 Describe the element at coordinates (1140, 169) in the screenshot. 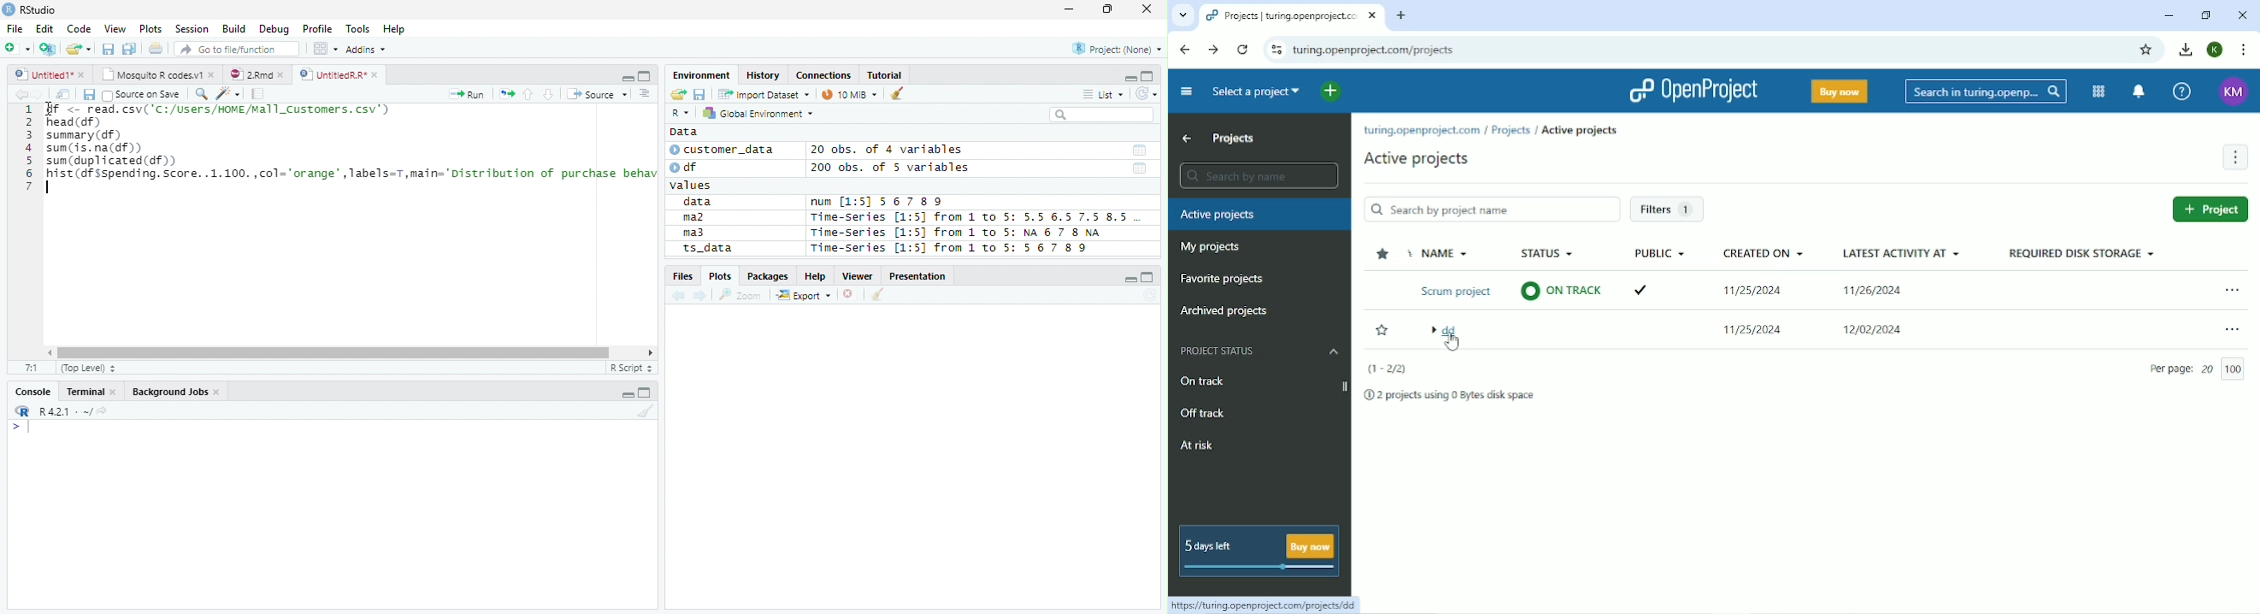

I see `Date` at that location.